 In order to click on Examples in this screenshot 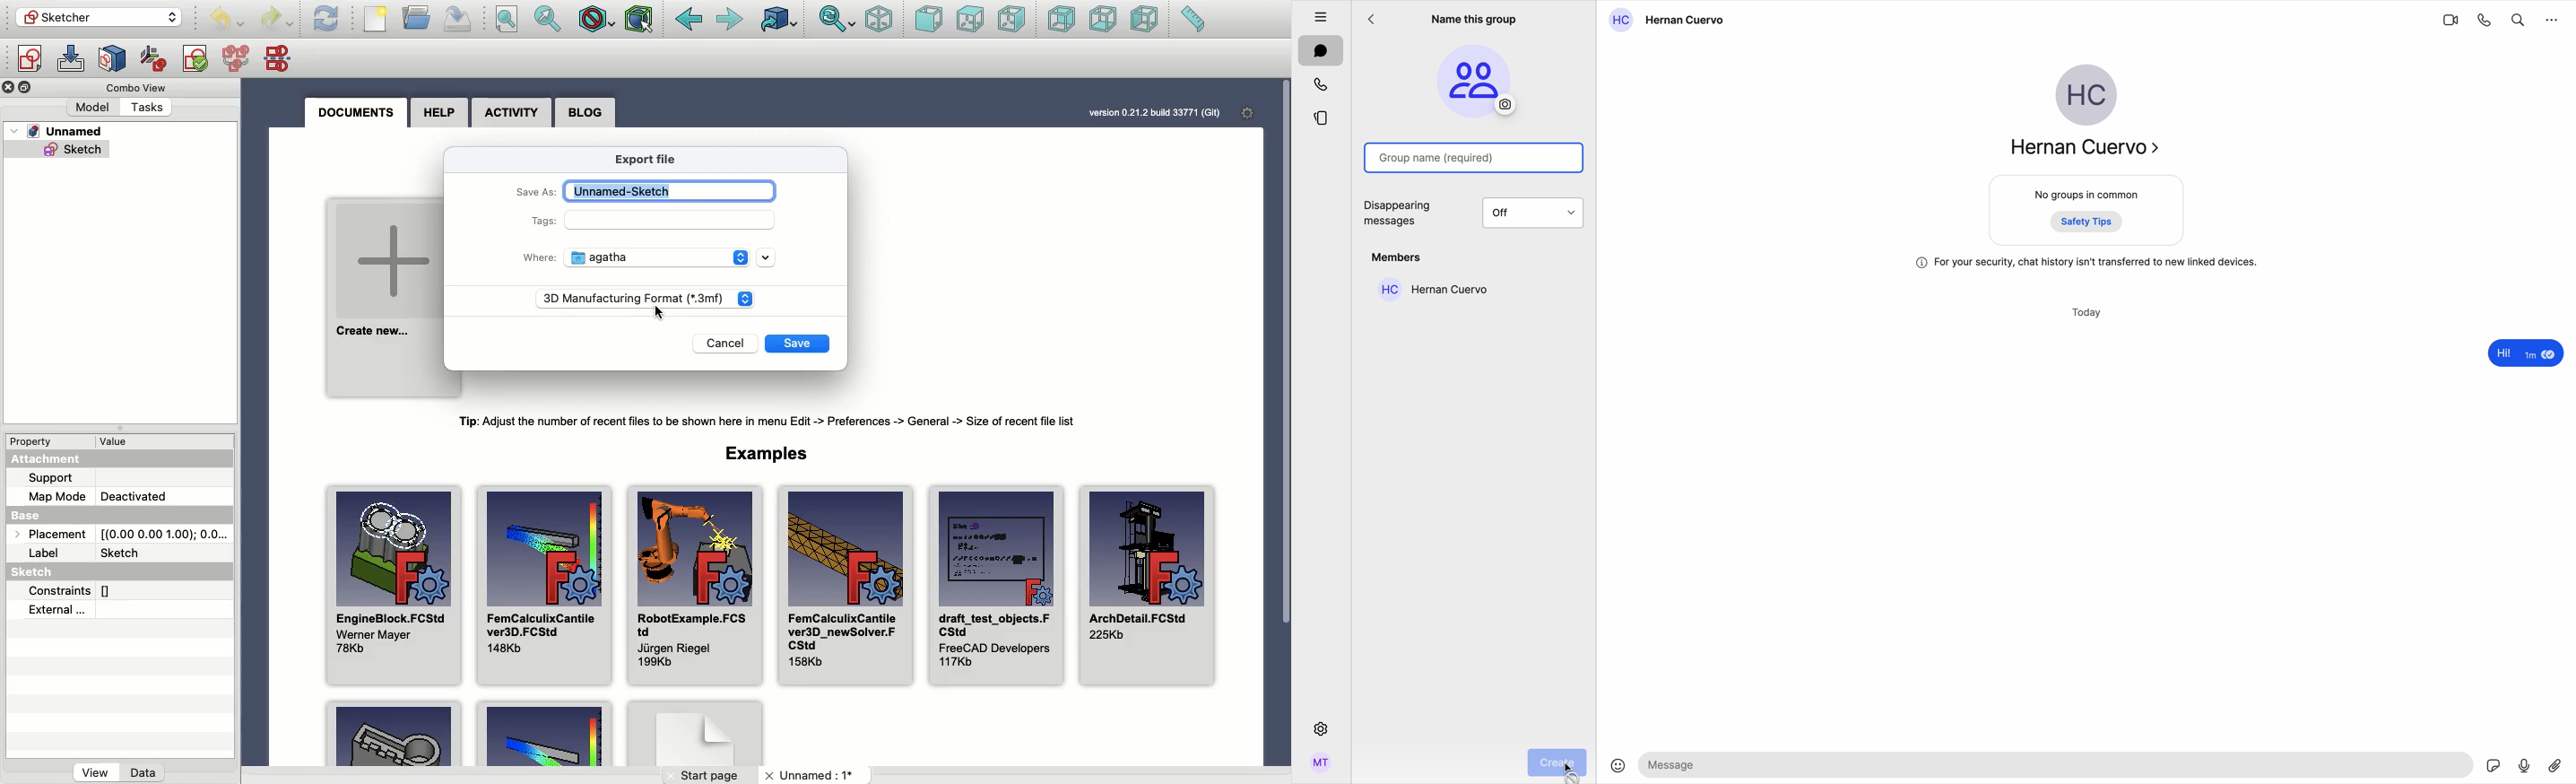, I will do `click(767, 453)`.